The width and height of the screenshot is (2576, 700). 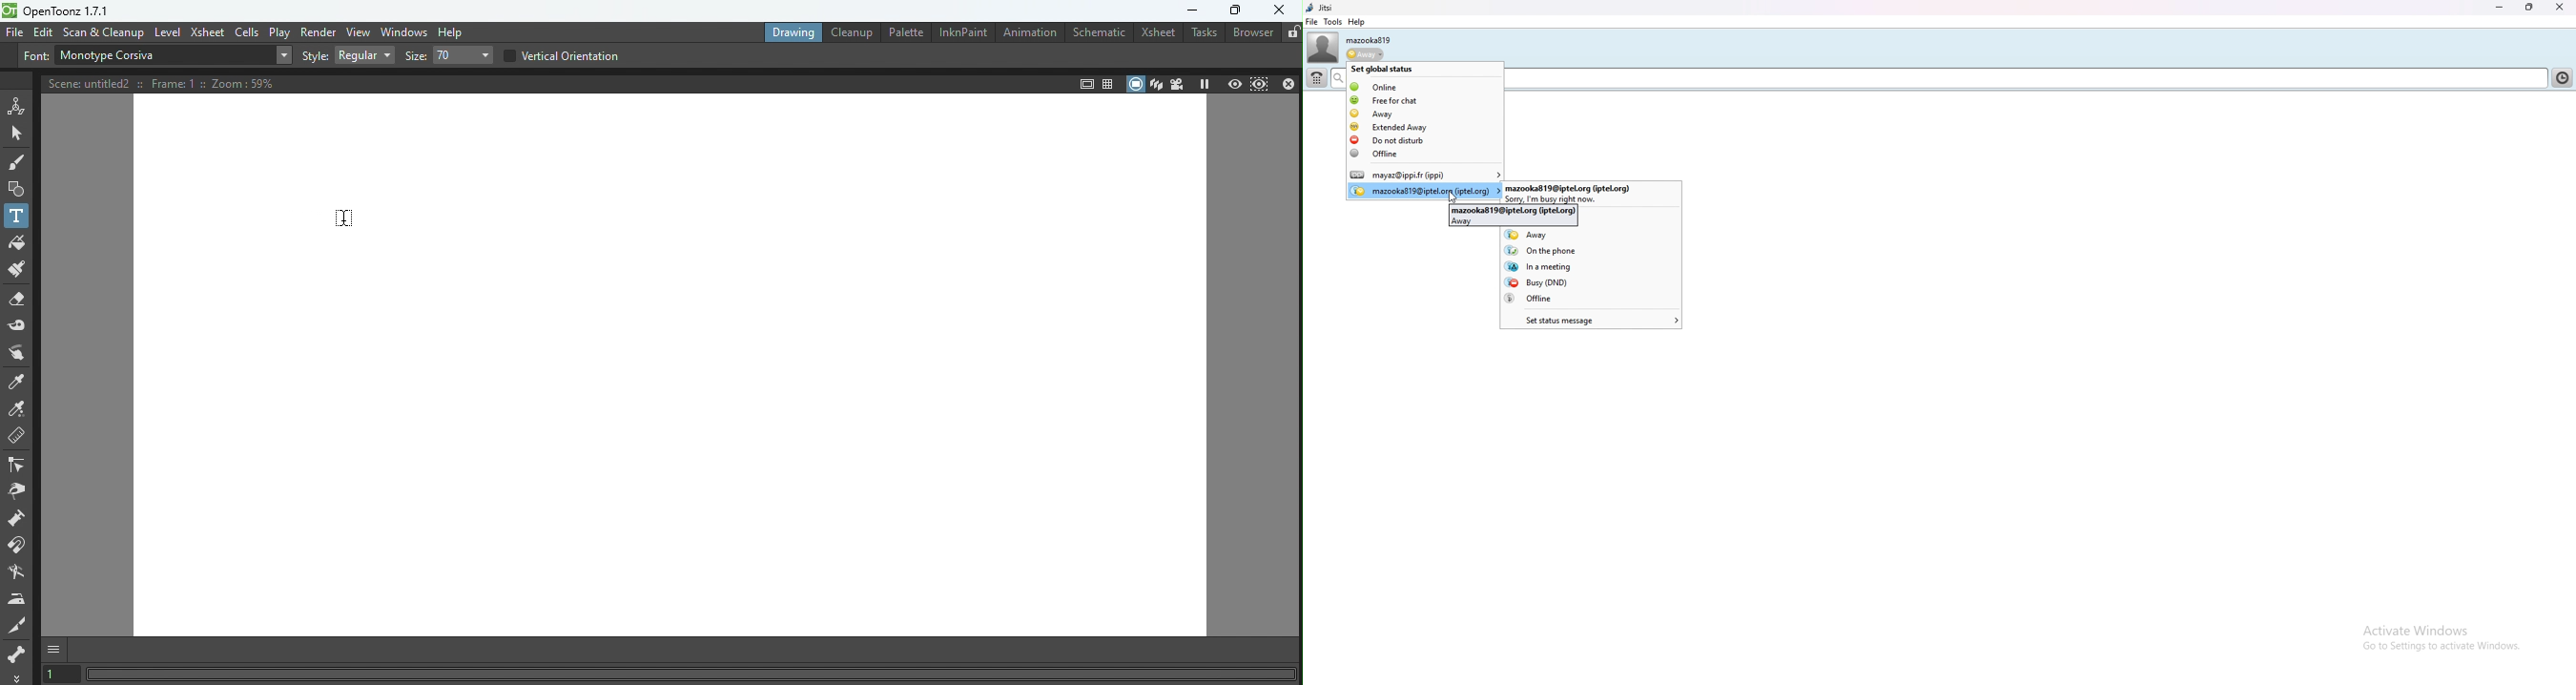 I want to click on Browser, so click(x=1252, y=34).